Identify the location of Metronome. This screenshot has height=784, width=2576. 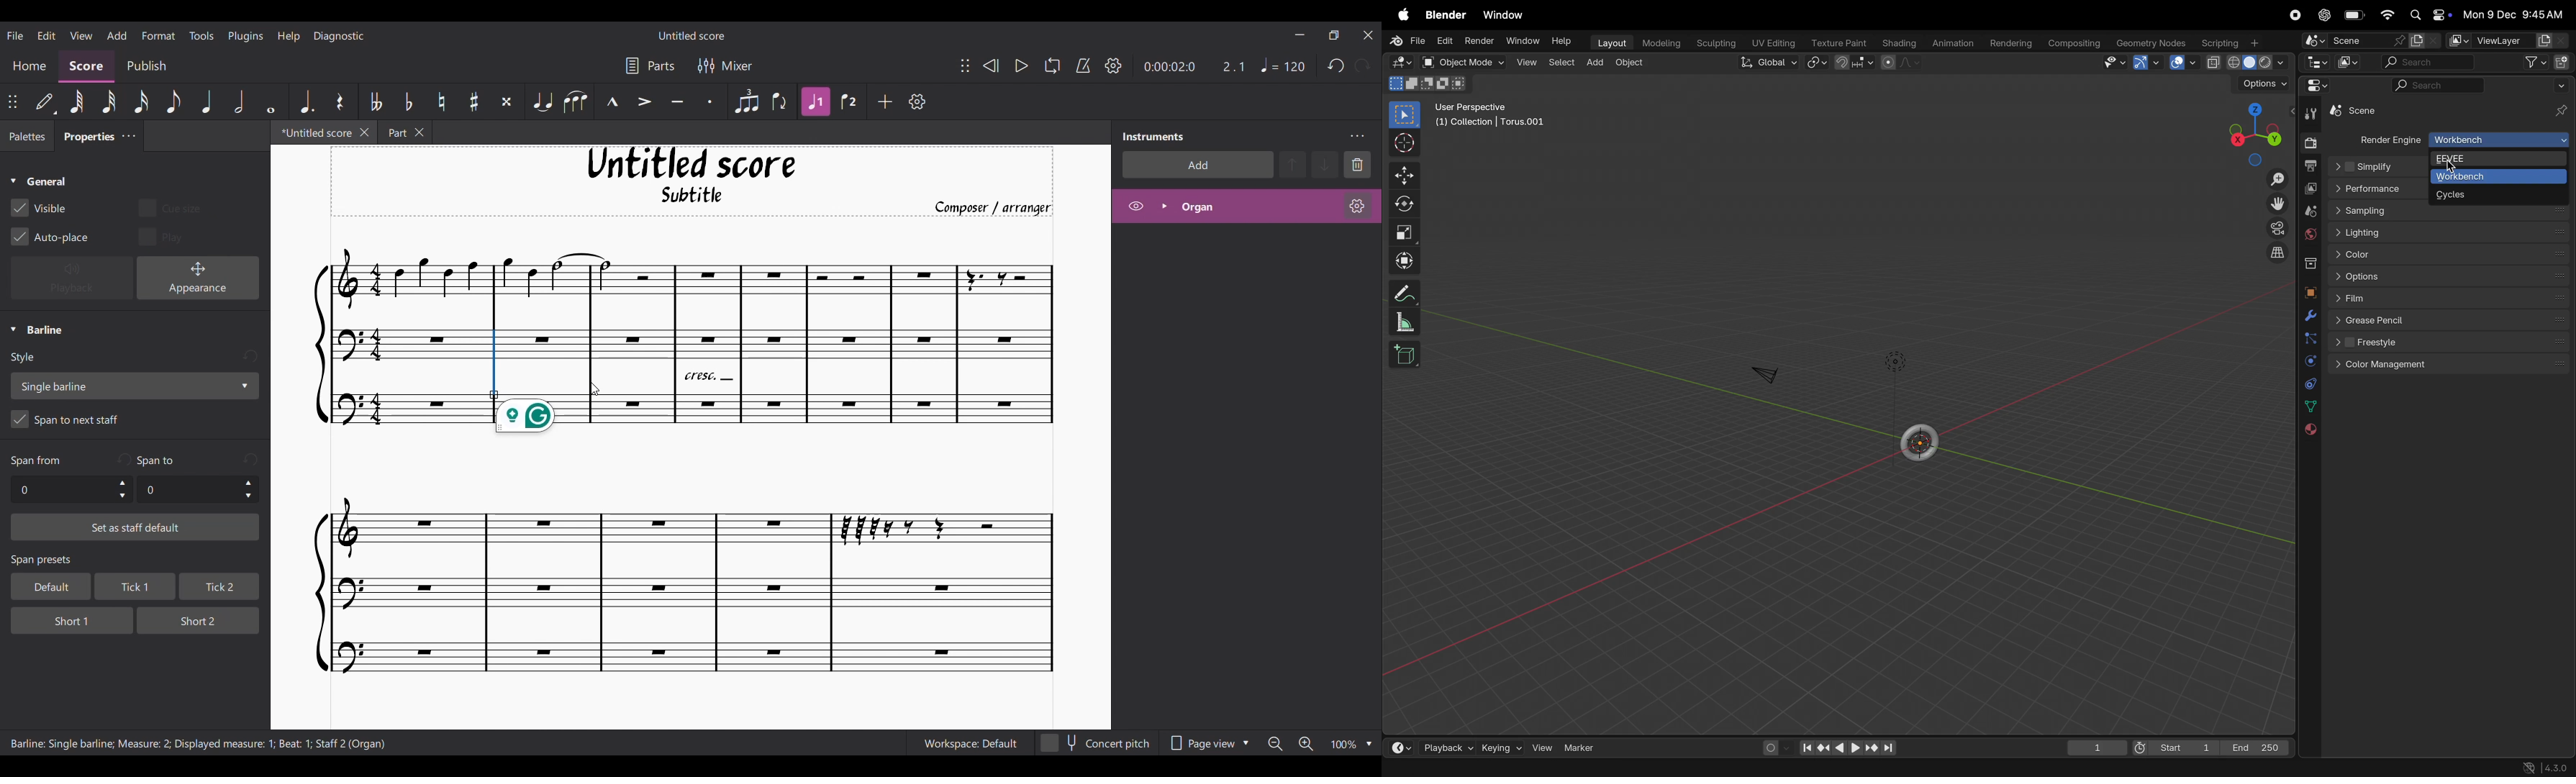
(1083, 65).